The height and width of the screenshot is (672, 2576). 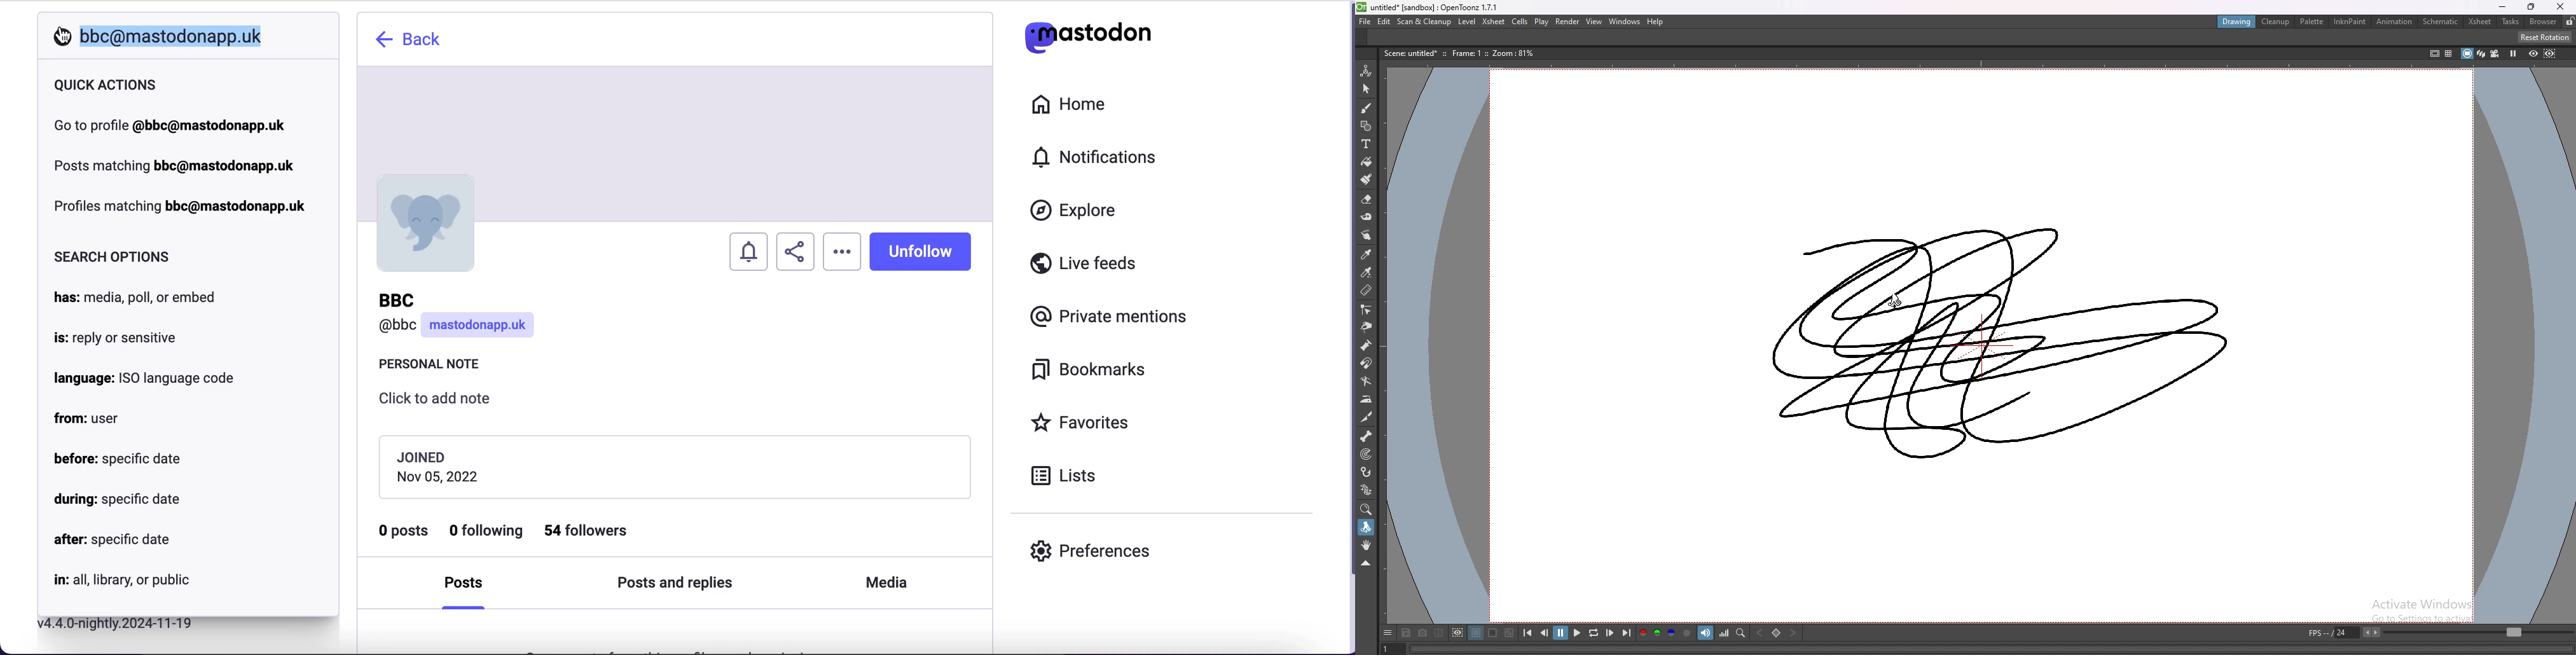 What do you see at coordinates (2448, 53) in the screenshot?
I see `field guide` at bounding box center [2448, 53].